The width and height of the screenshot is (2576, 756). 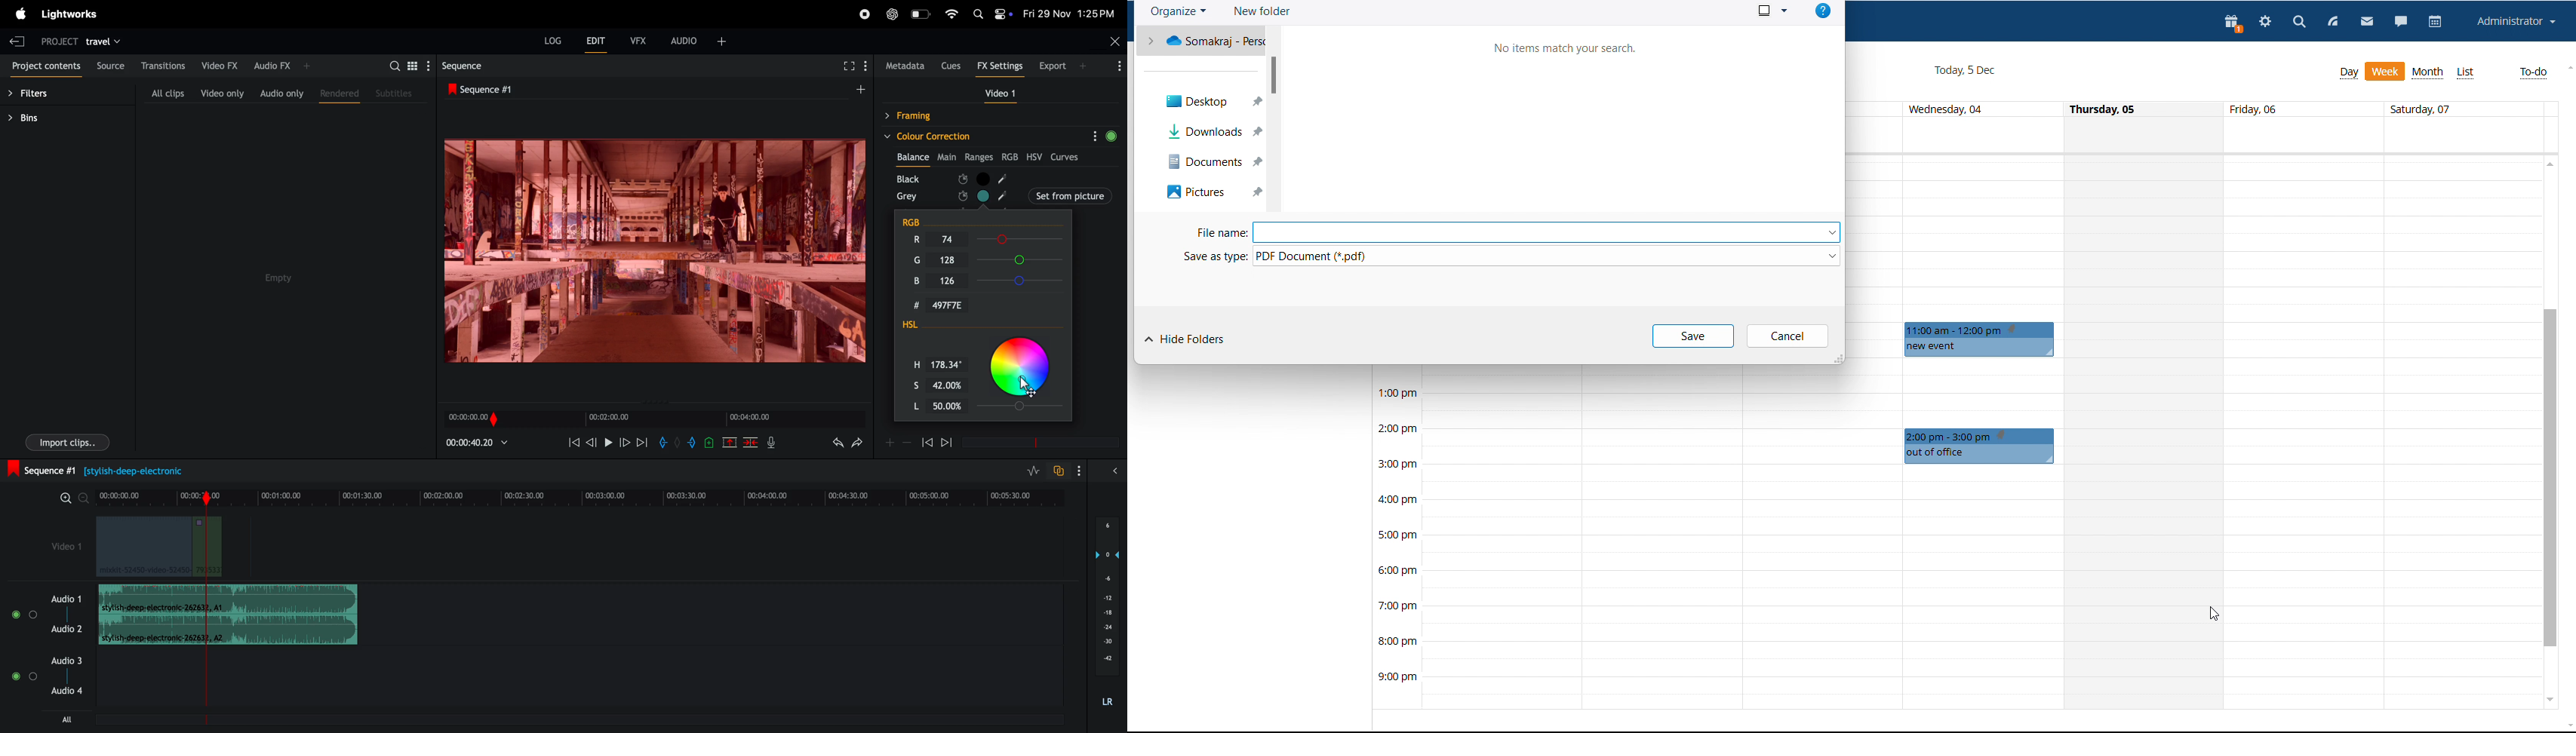 I want to click on calendar, so click(x=2437, y=23).